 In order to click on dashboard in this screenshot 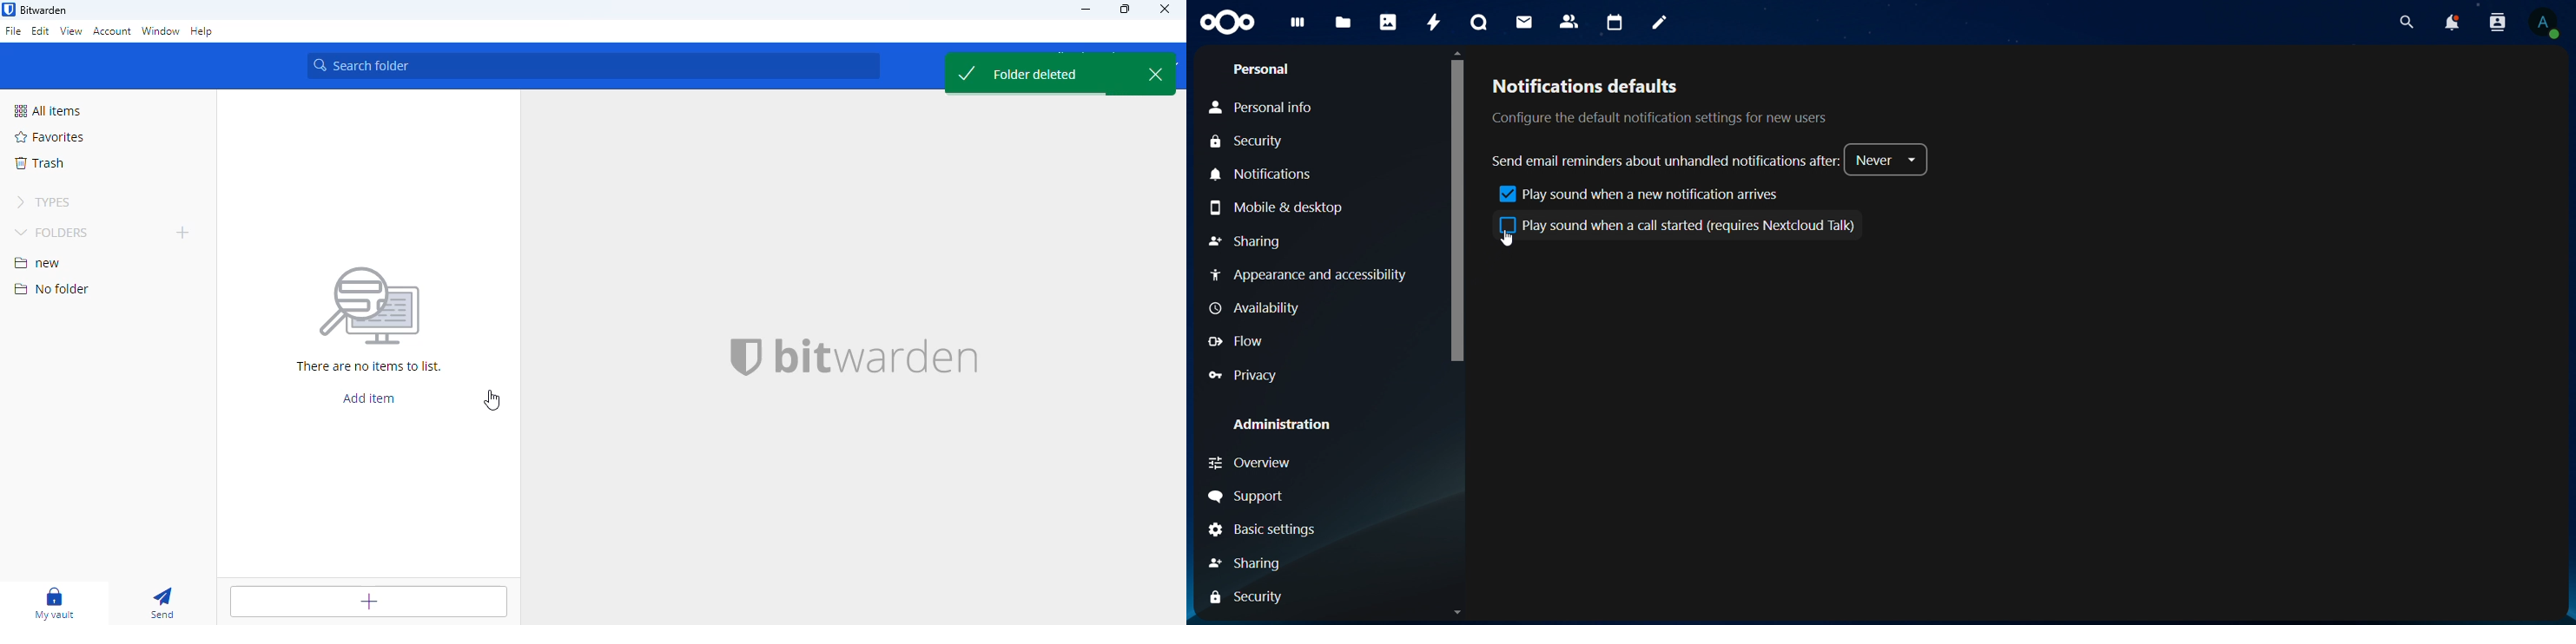, I will do `click(1299, 25)`.